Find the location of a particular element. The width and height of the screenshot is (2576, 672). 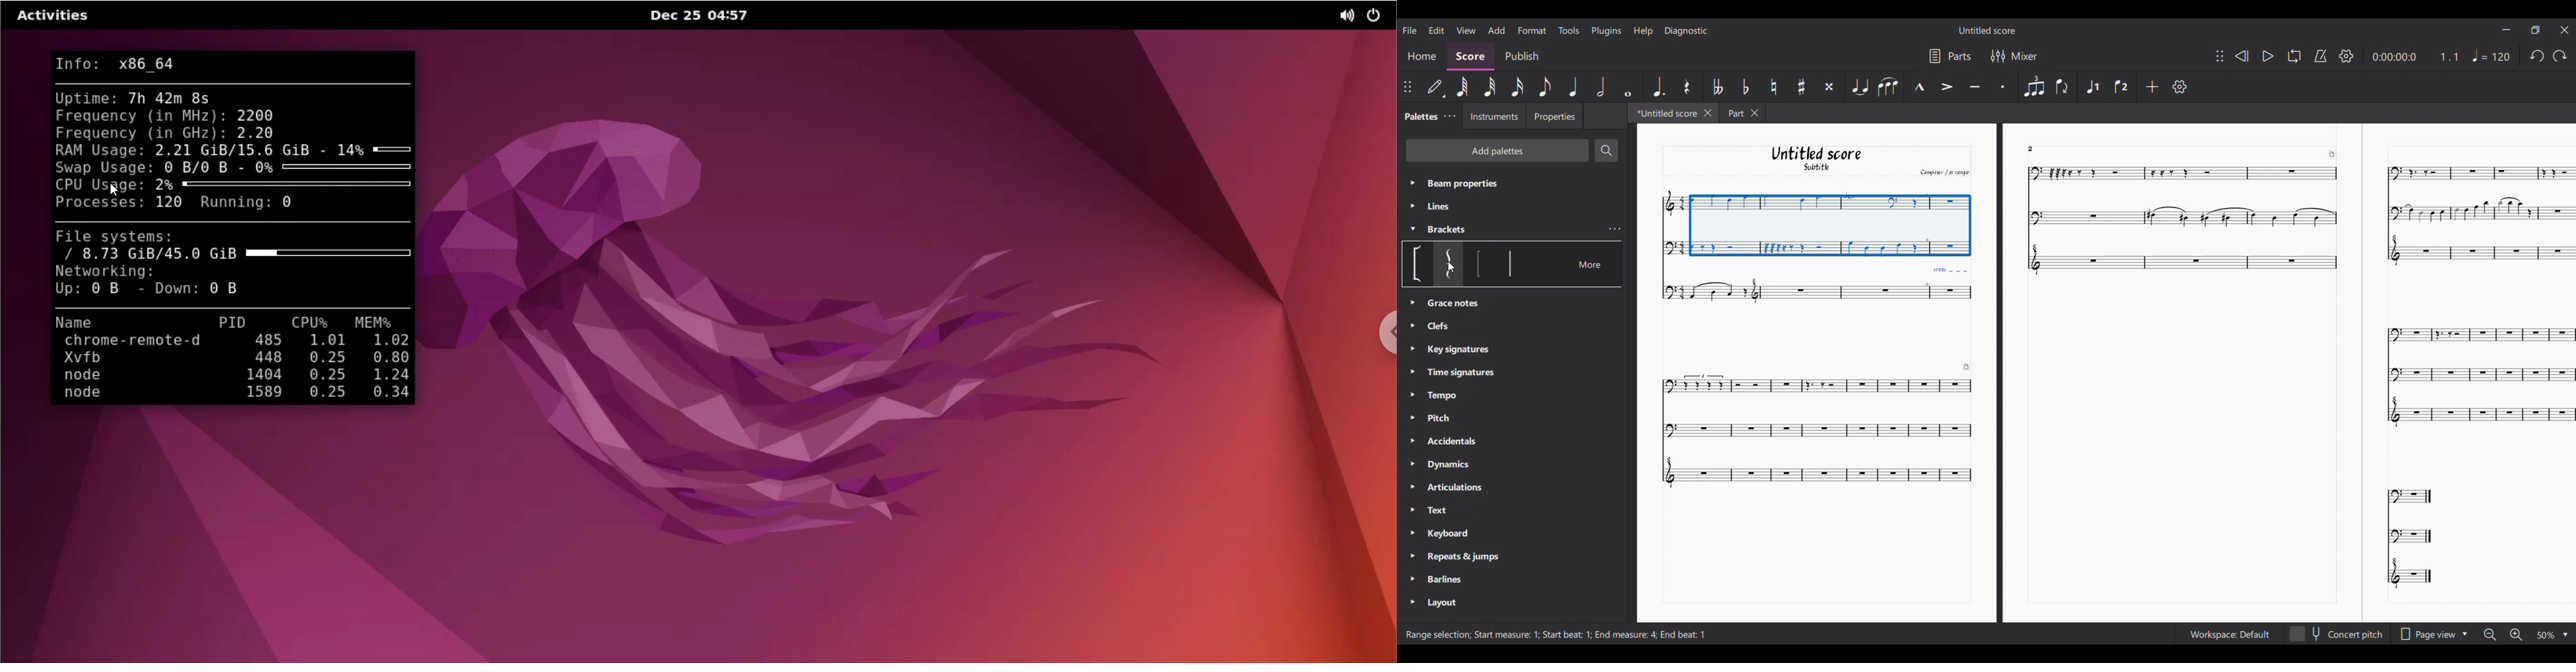

Time Signatures is located at coordinates (1462, 370).